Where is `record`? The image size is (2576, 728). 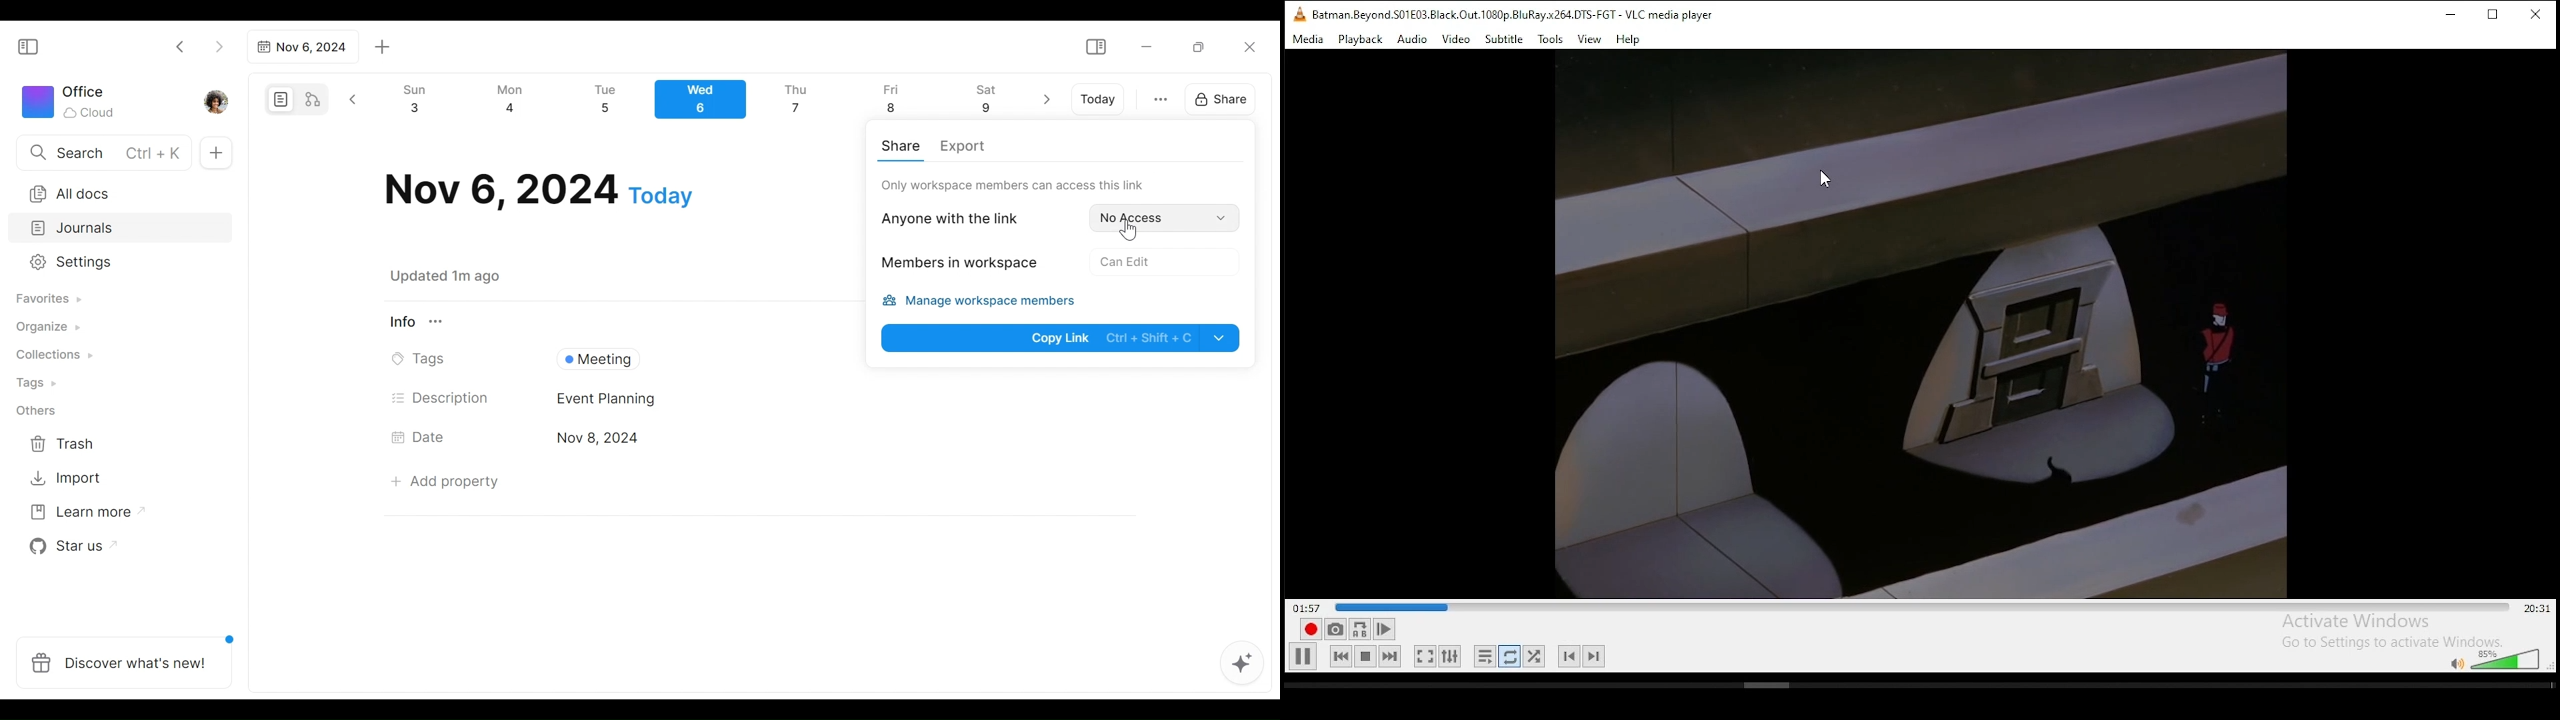 record is located at coordinates (1311, 629).